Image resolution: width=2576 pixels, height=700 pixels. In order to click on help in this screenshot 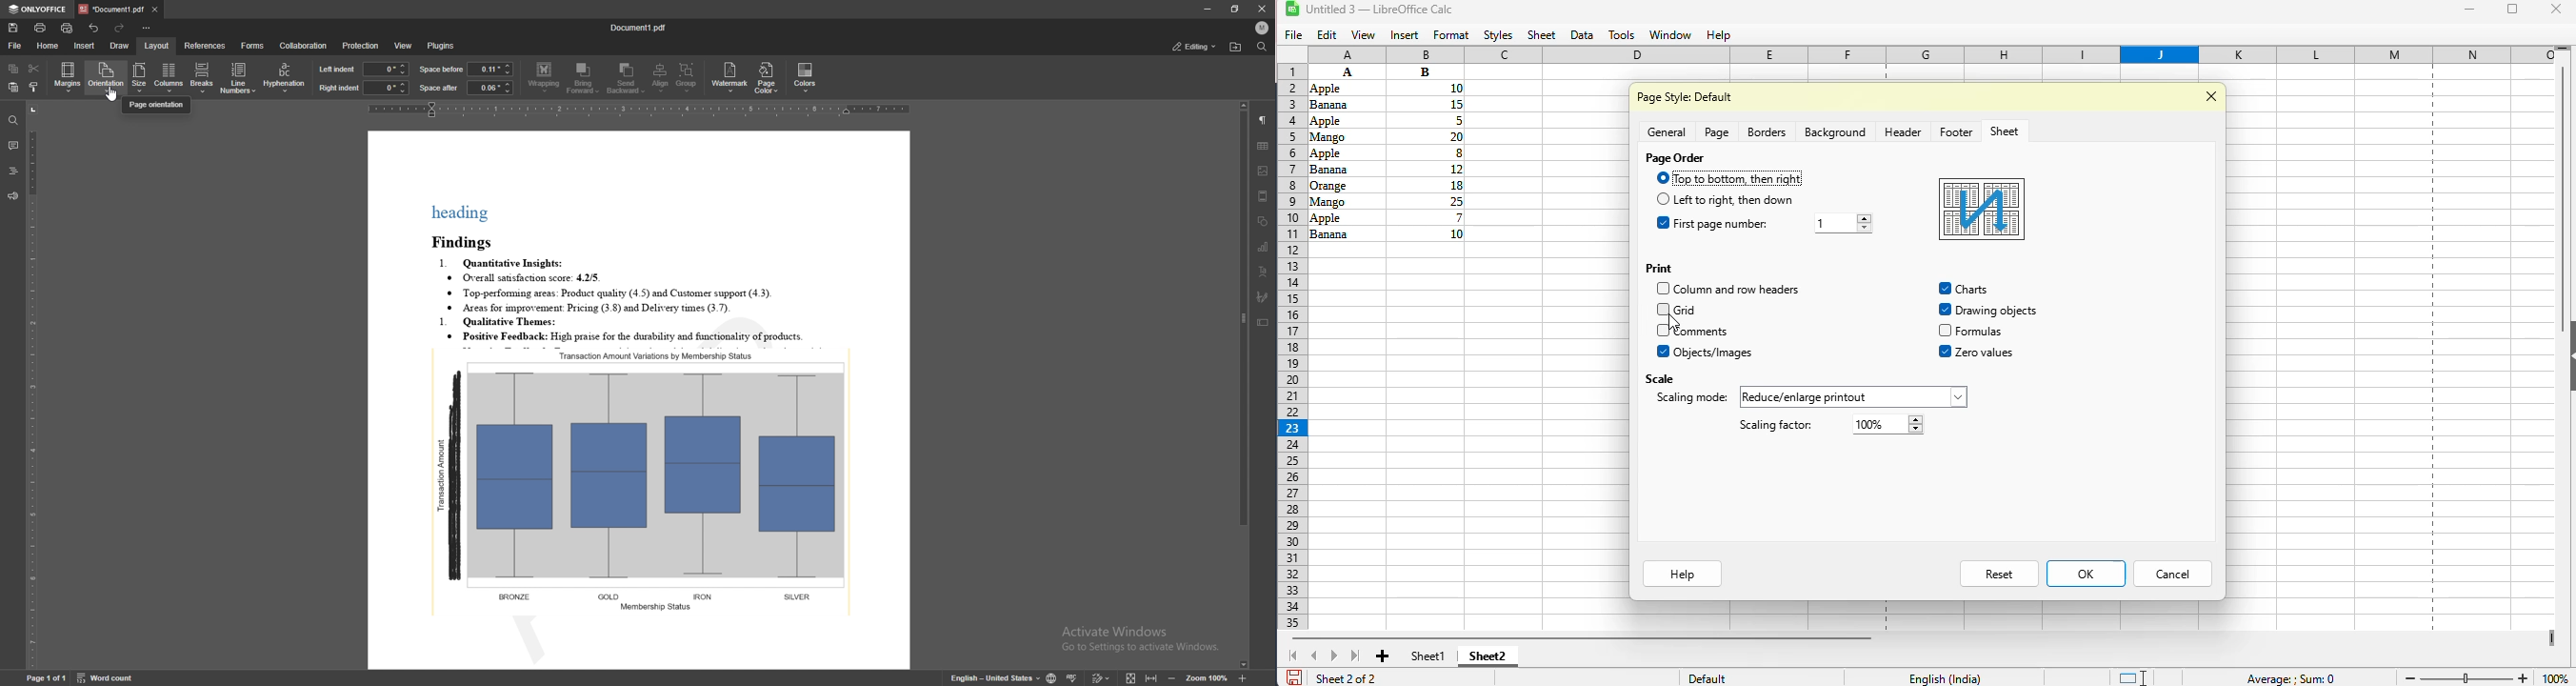, I will do `click(1681, 575)`.